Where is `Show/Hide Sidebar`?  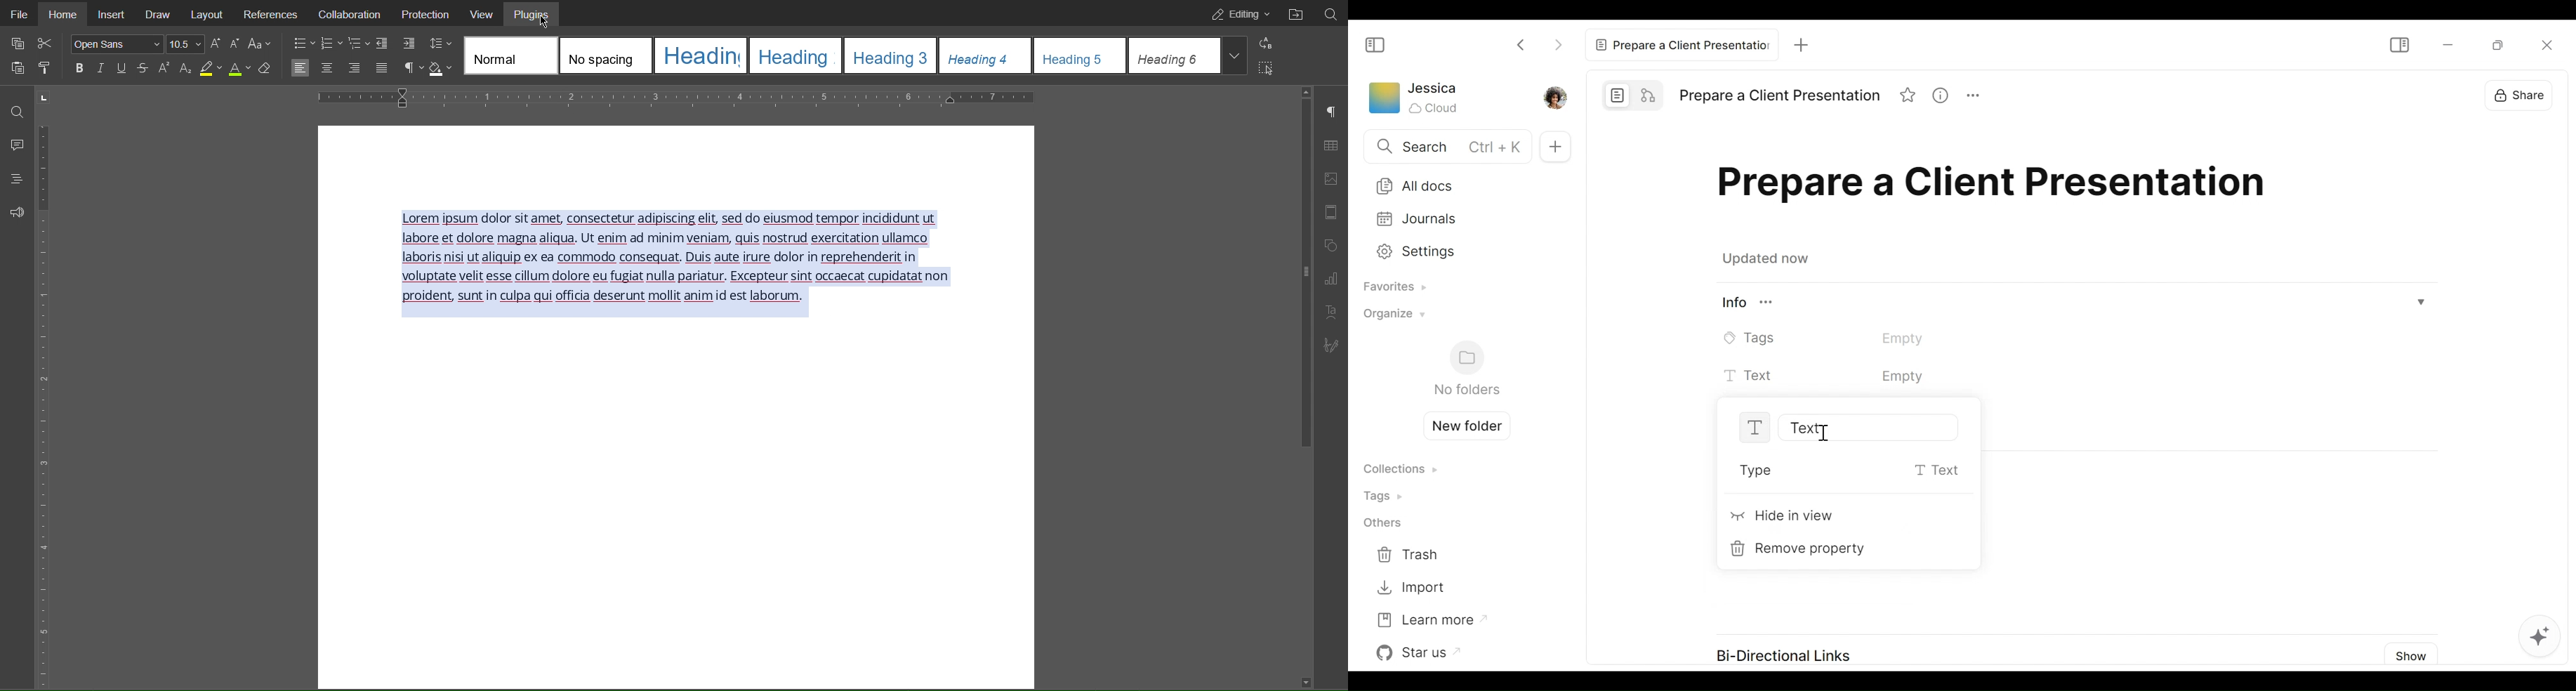 Show/Hide Sidebar is located at coordinates (2398, 45).